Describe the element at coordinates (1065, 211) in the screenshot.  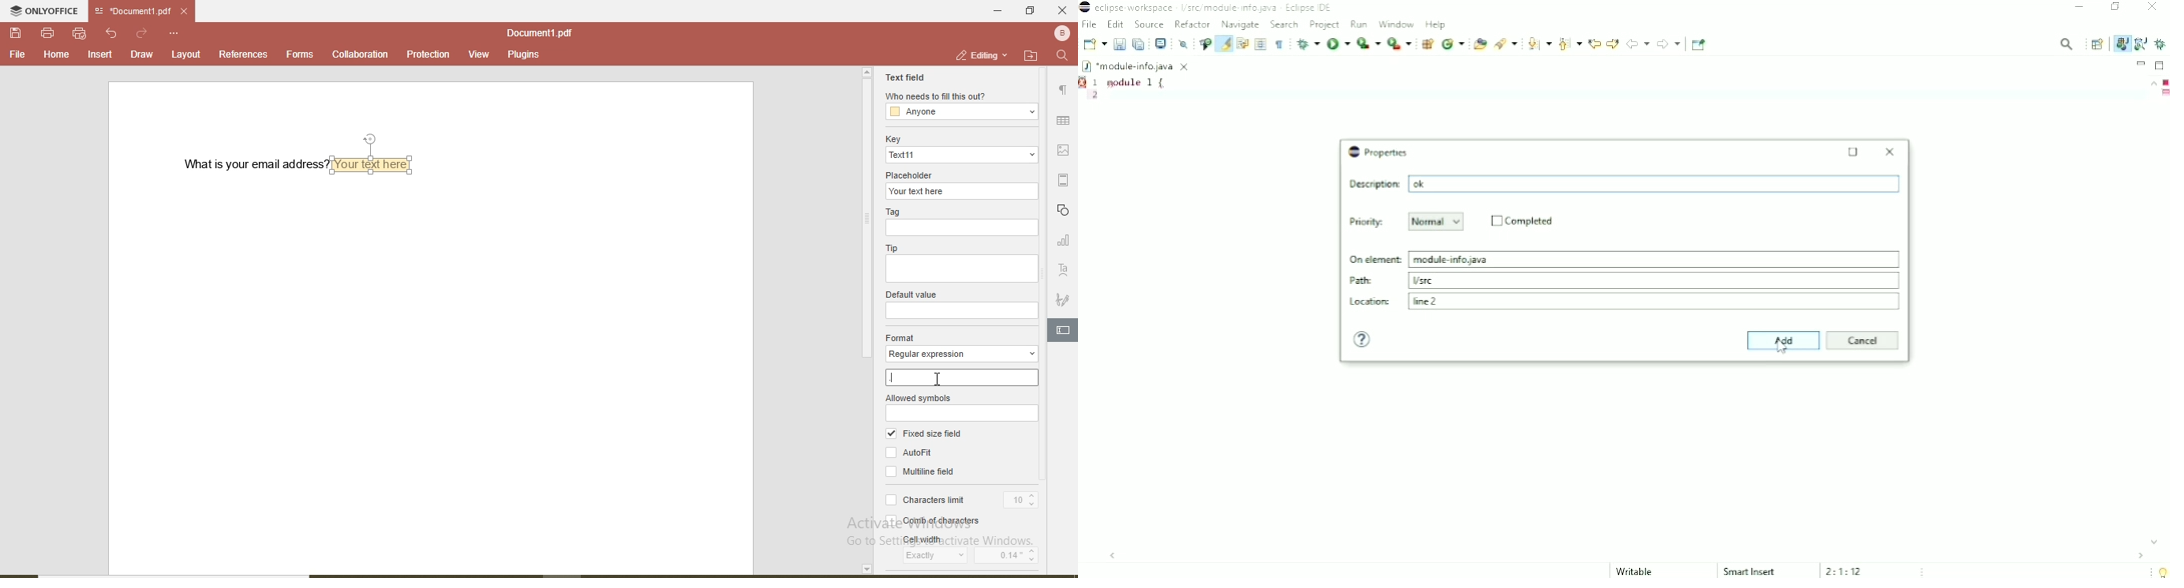
I see `shapes` at that location.